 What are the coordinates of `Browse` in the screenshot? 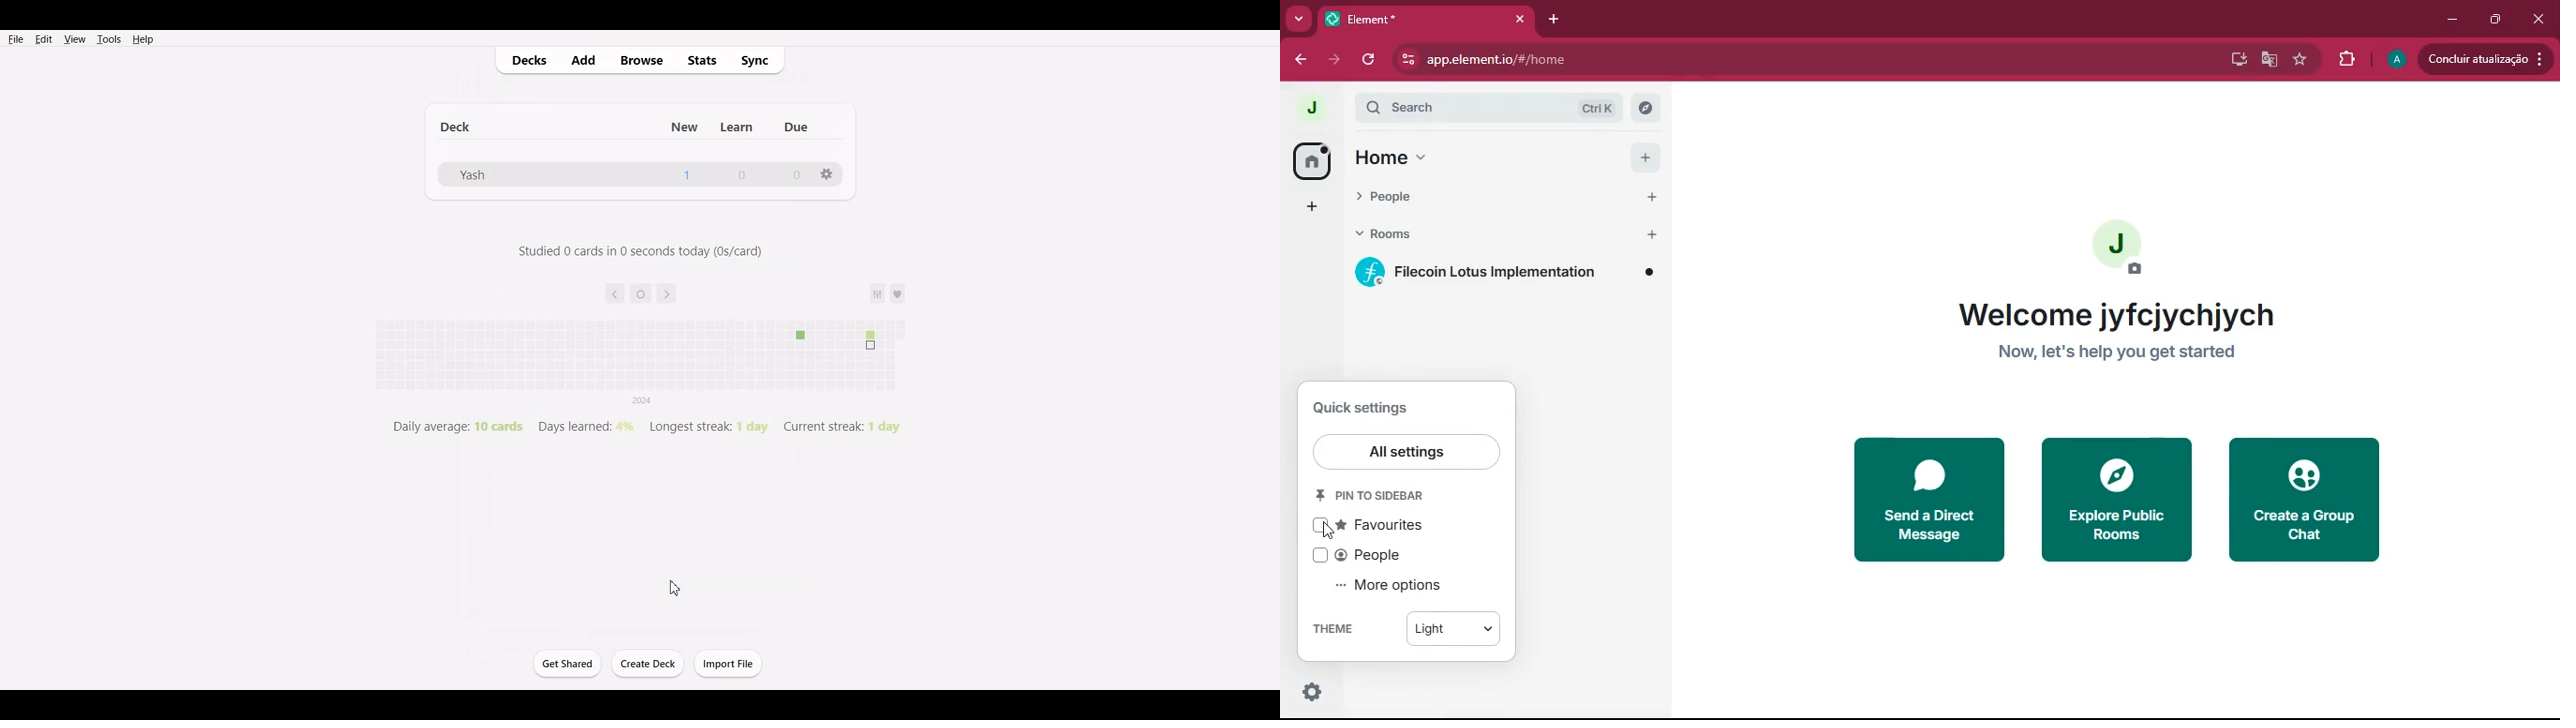 It's located at (641, 59).